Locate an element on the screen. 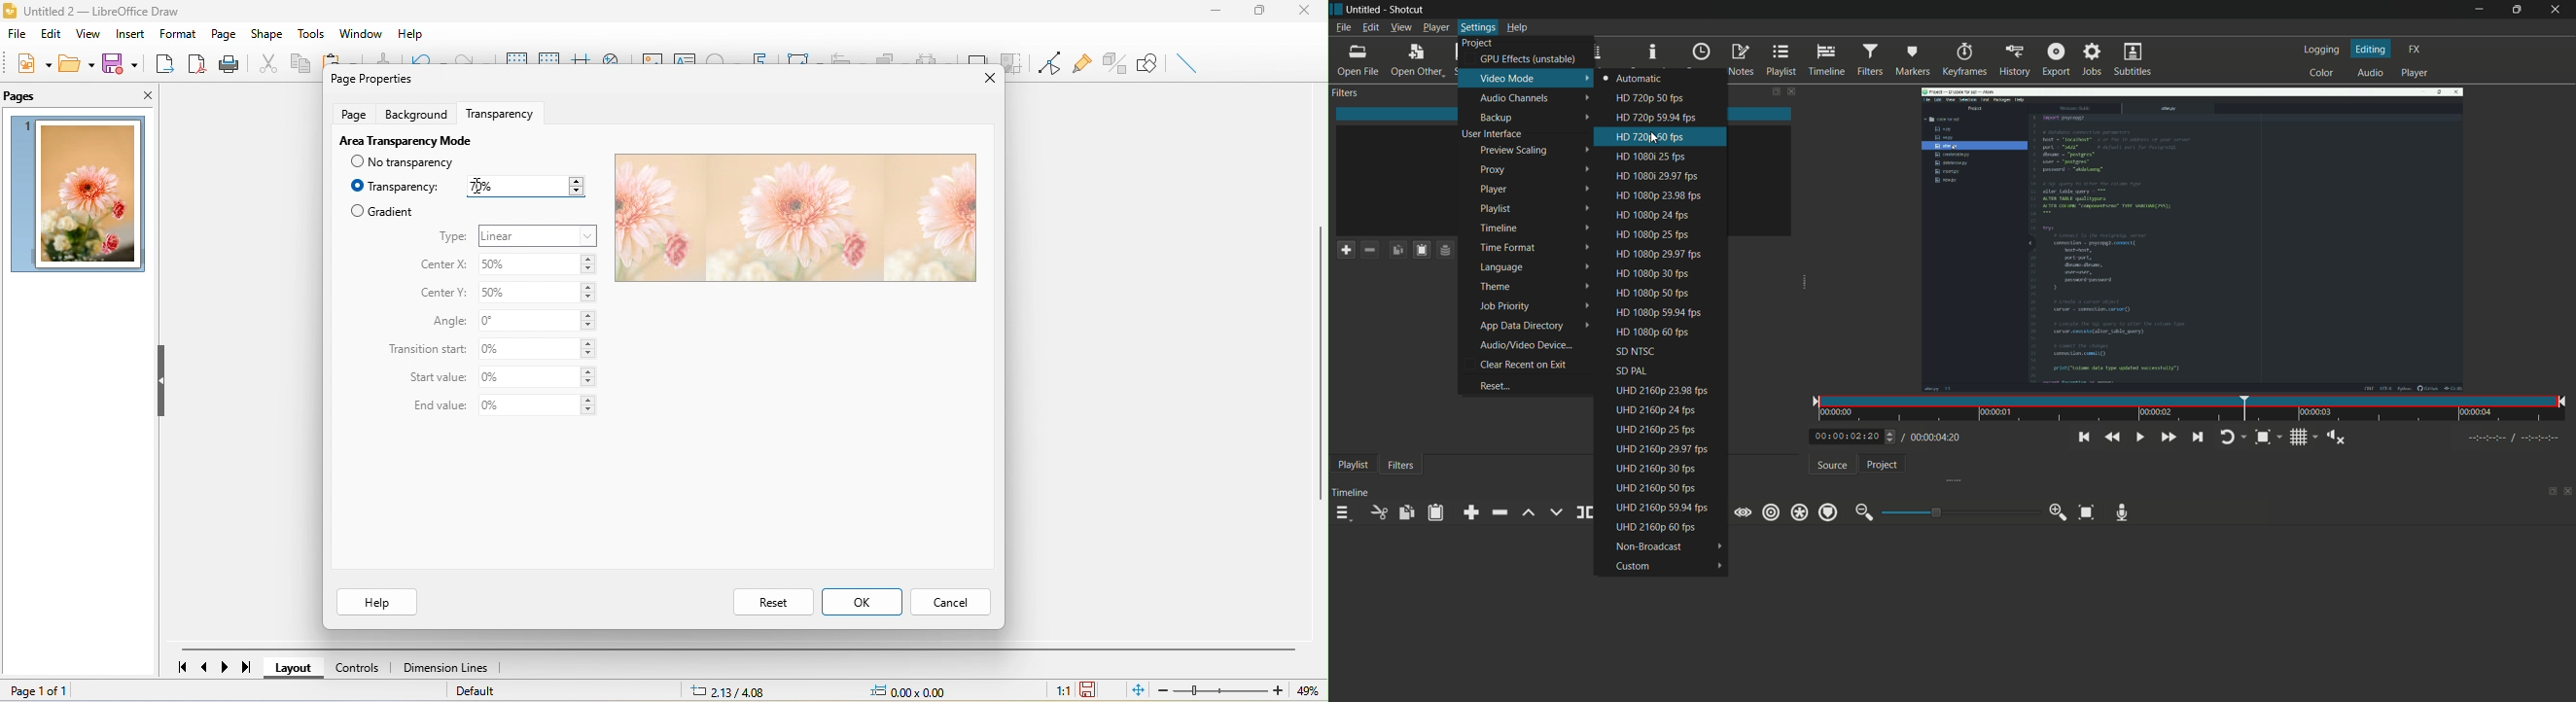 This screenshot has height=728, width=2576. file is located at coordinates (18, 34).